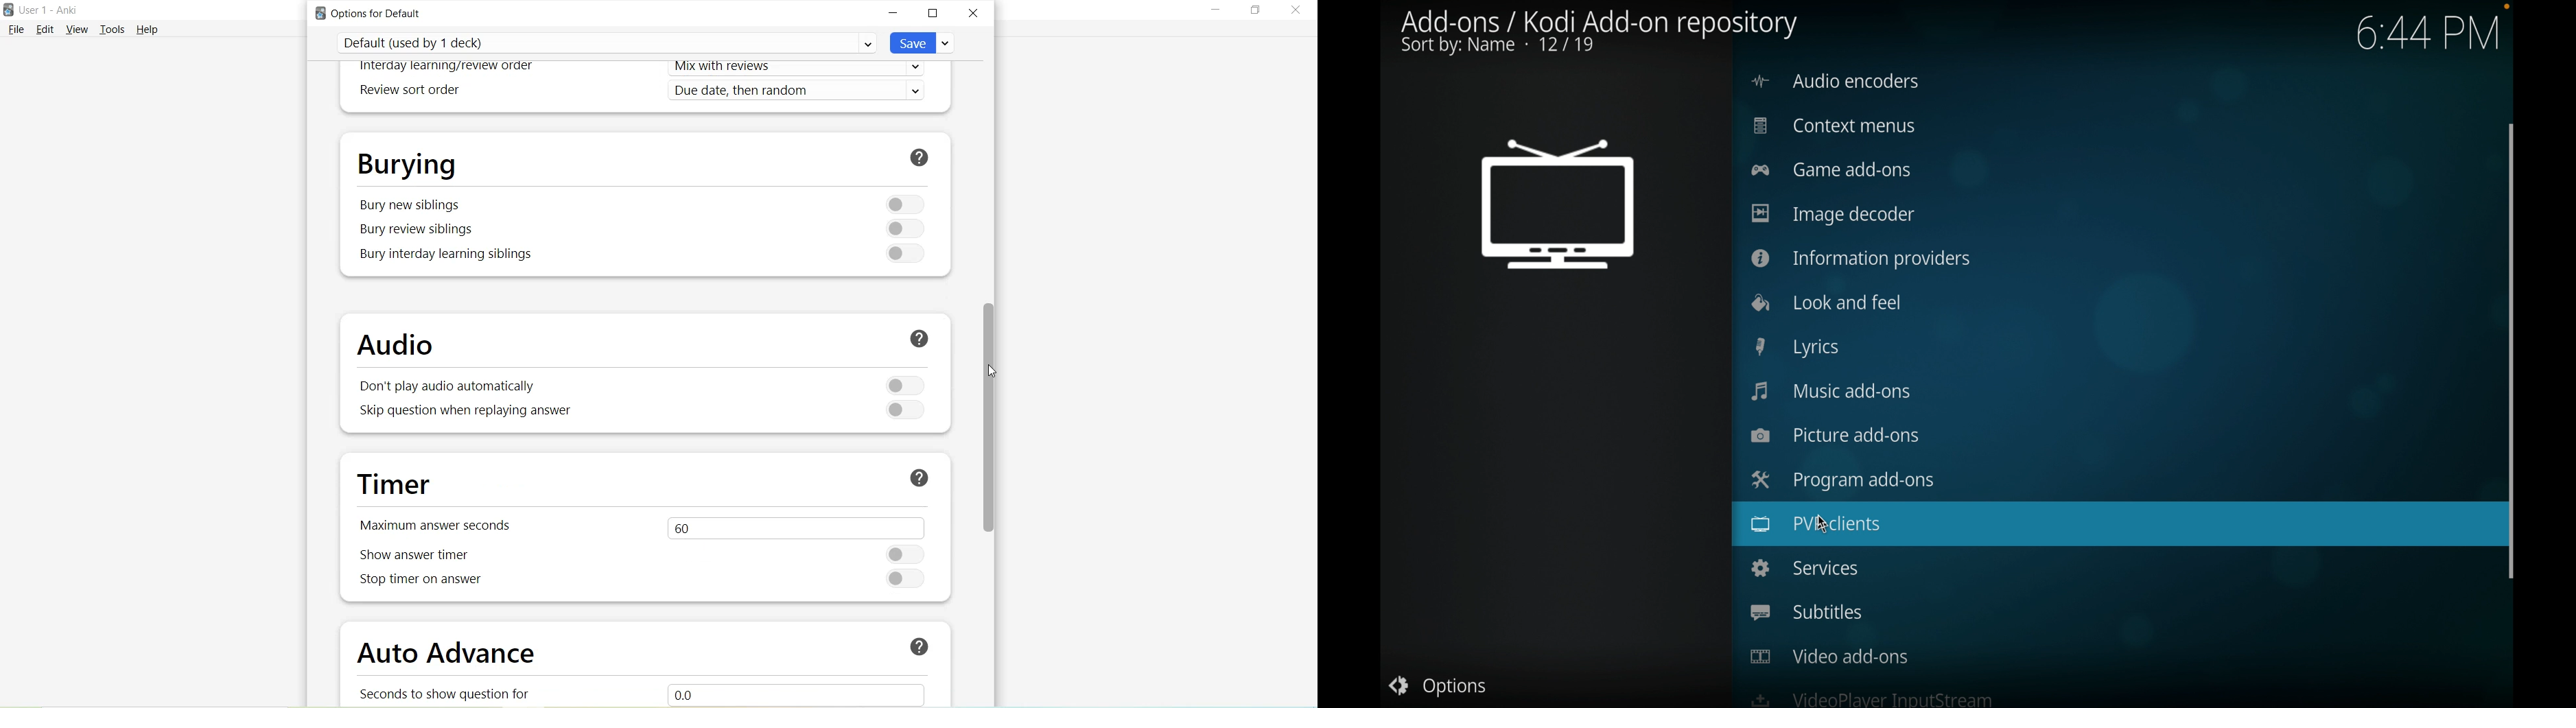 The image size is (2576, 728). I want to click on Save, so click(923, 43).